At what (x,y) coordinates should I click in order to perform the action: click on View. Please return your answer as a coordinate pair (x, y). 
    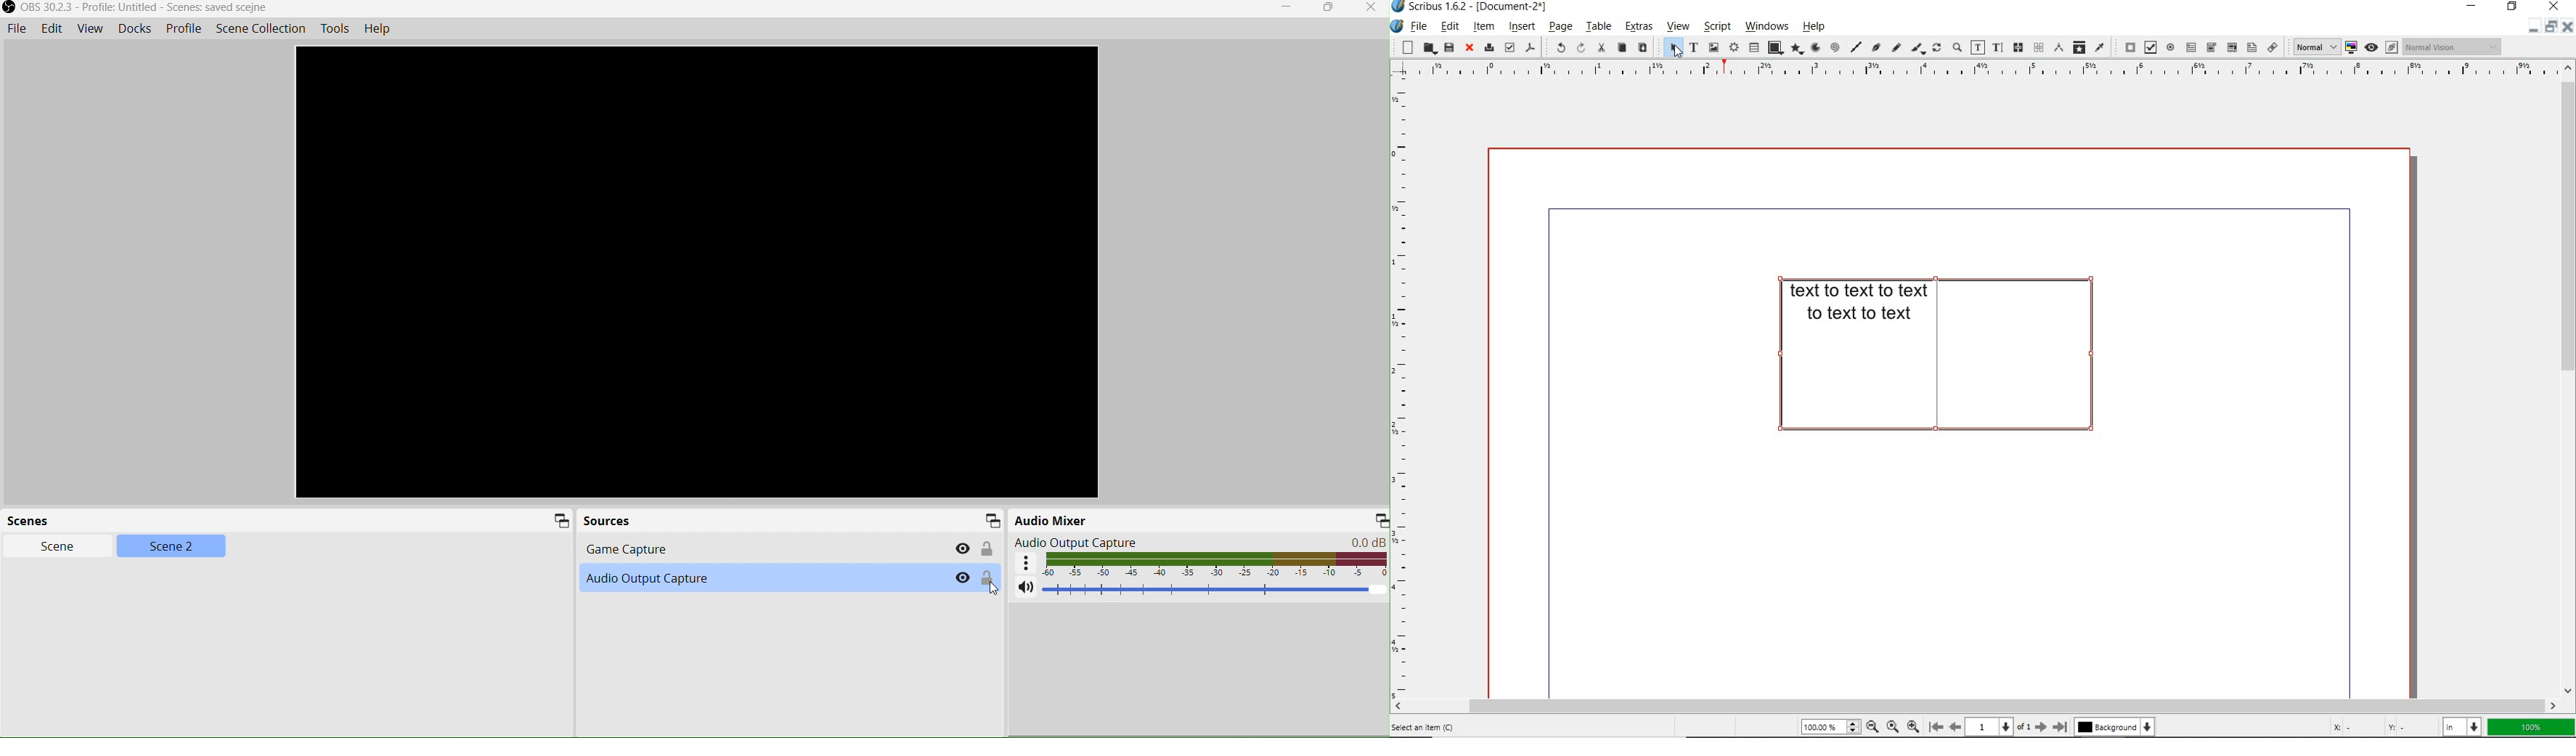
    Looking at the image, I should click on (90, 29).